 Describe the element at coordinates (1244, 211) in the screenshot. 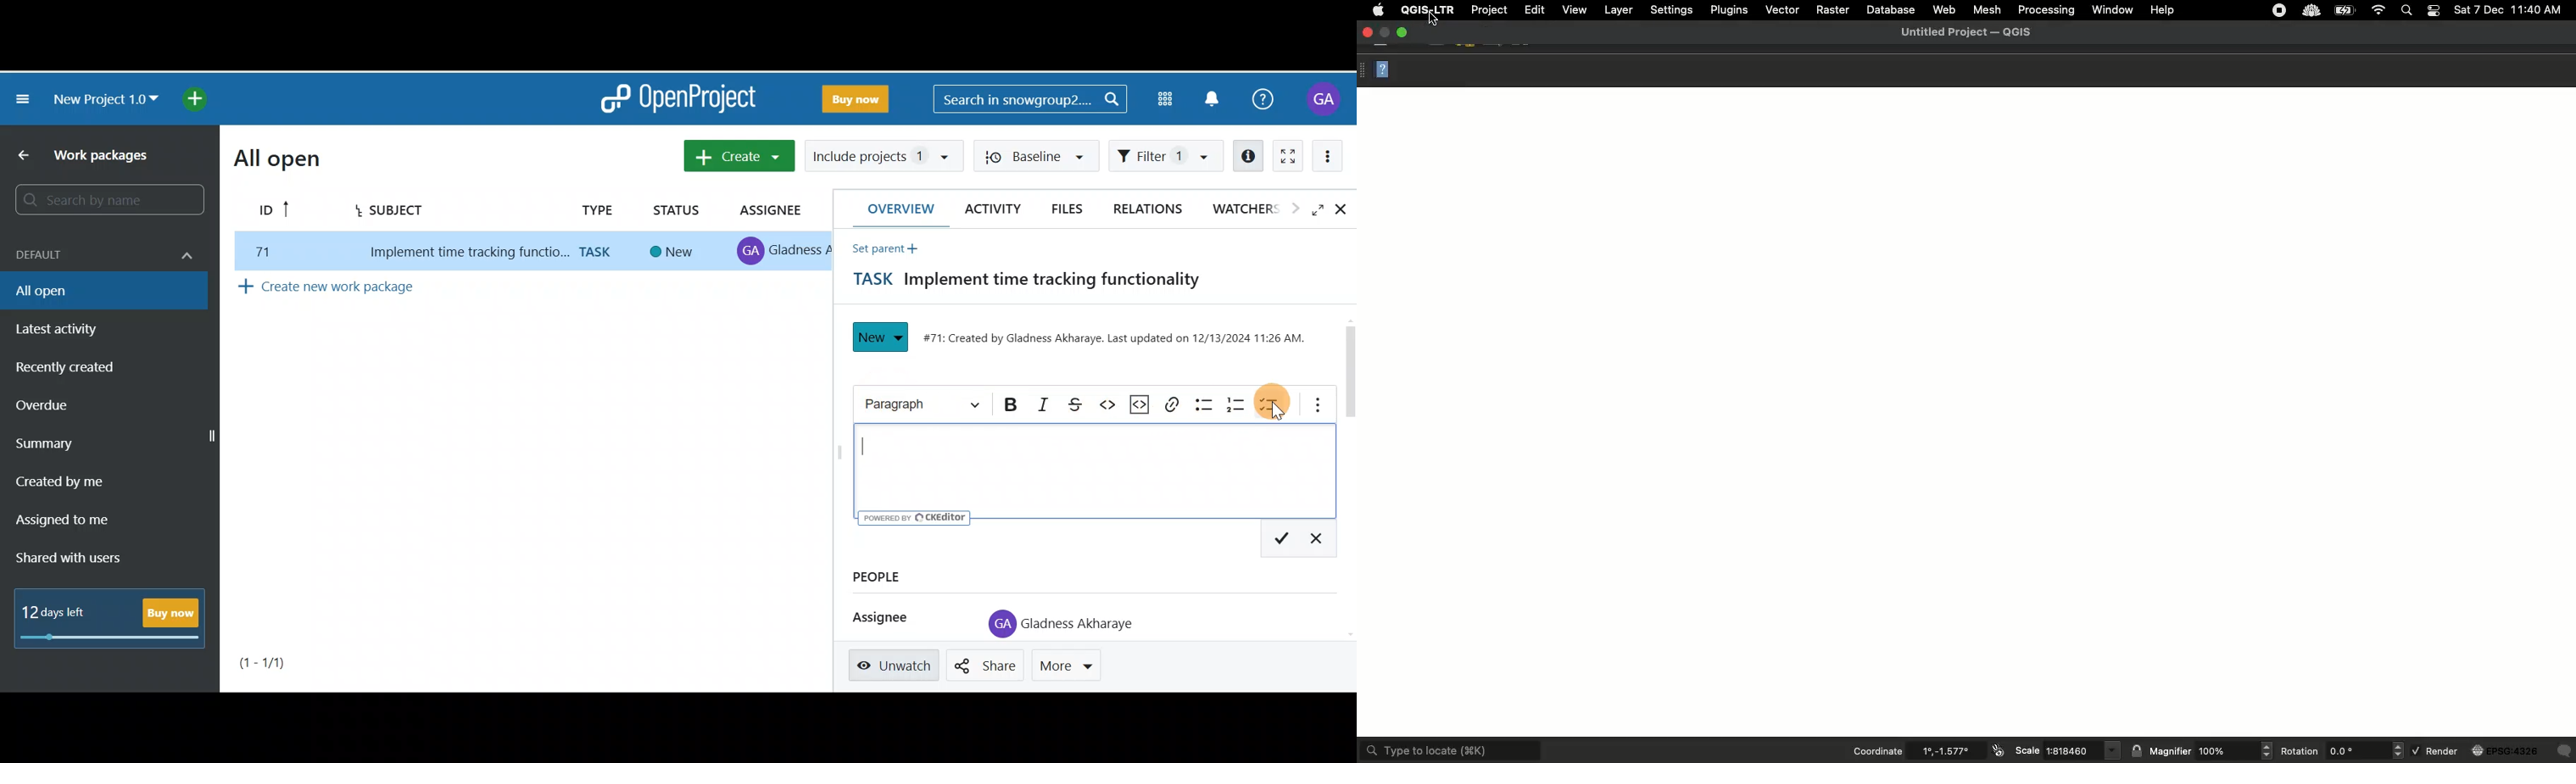

I see `Watchers` at that location.